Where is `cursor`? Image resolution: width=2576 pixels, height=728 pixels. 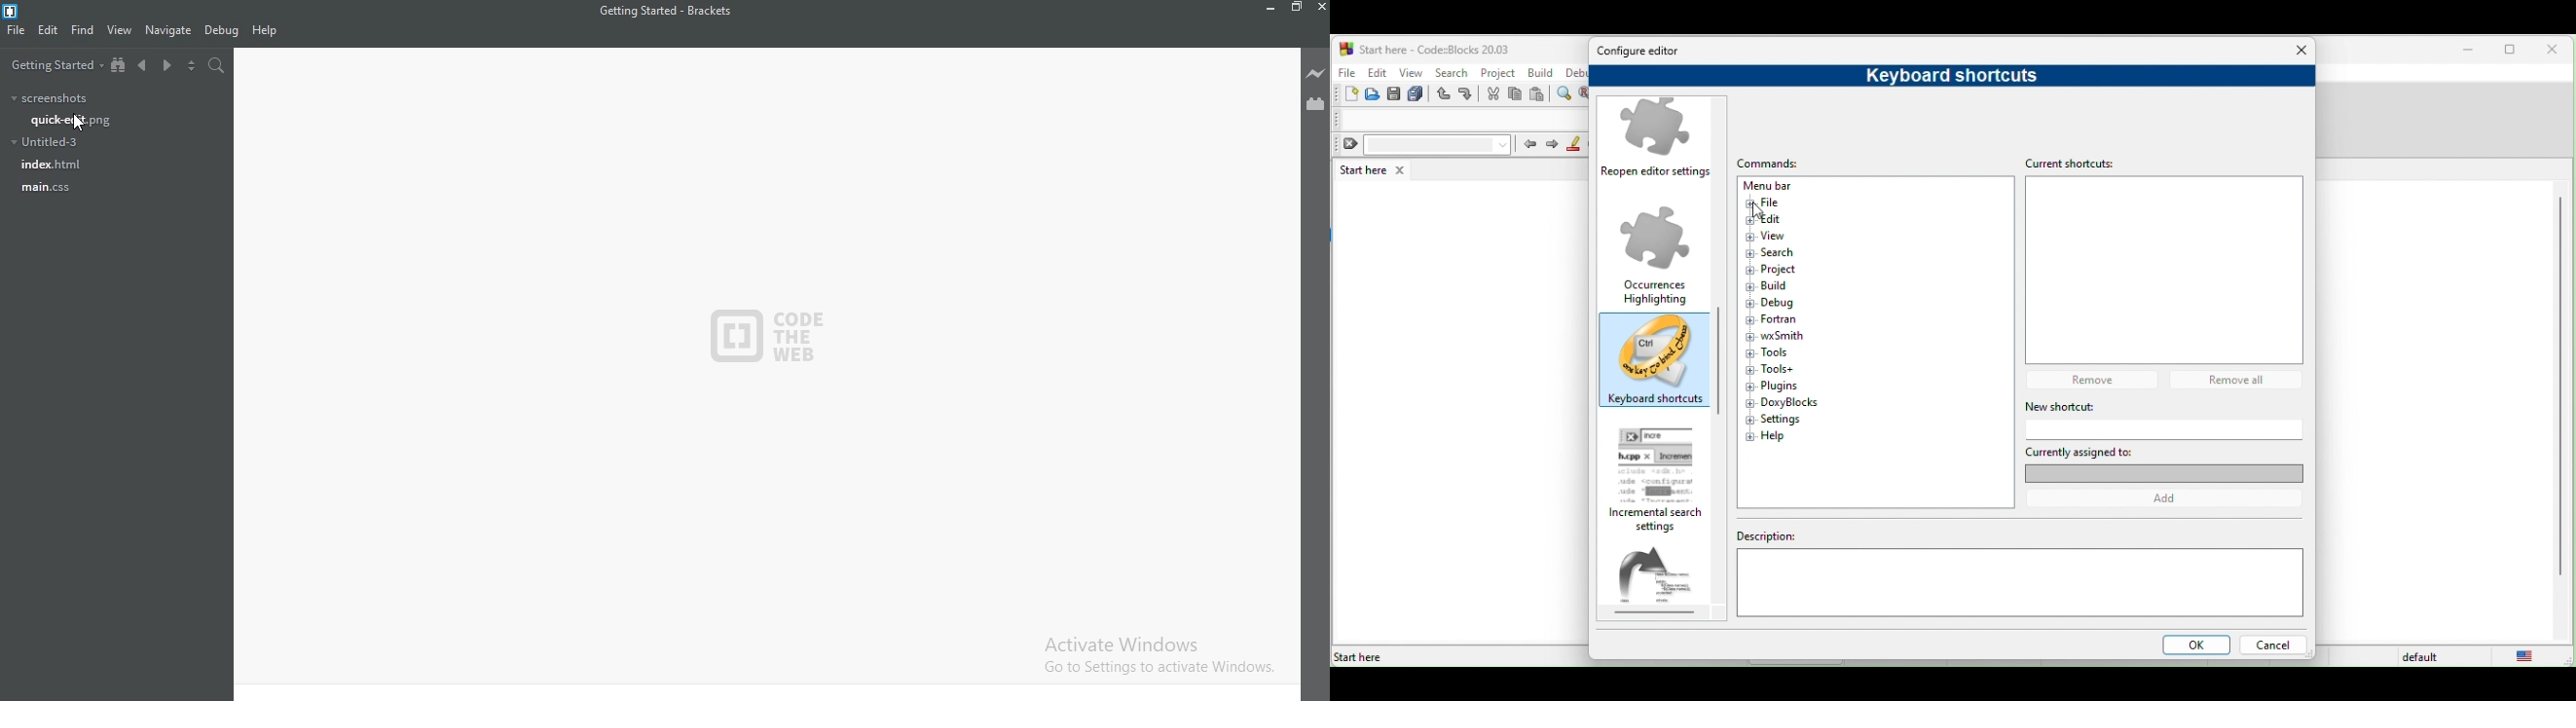
cursor is located at coordinates (1755, 210).